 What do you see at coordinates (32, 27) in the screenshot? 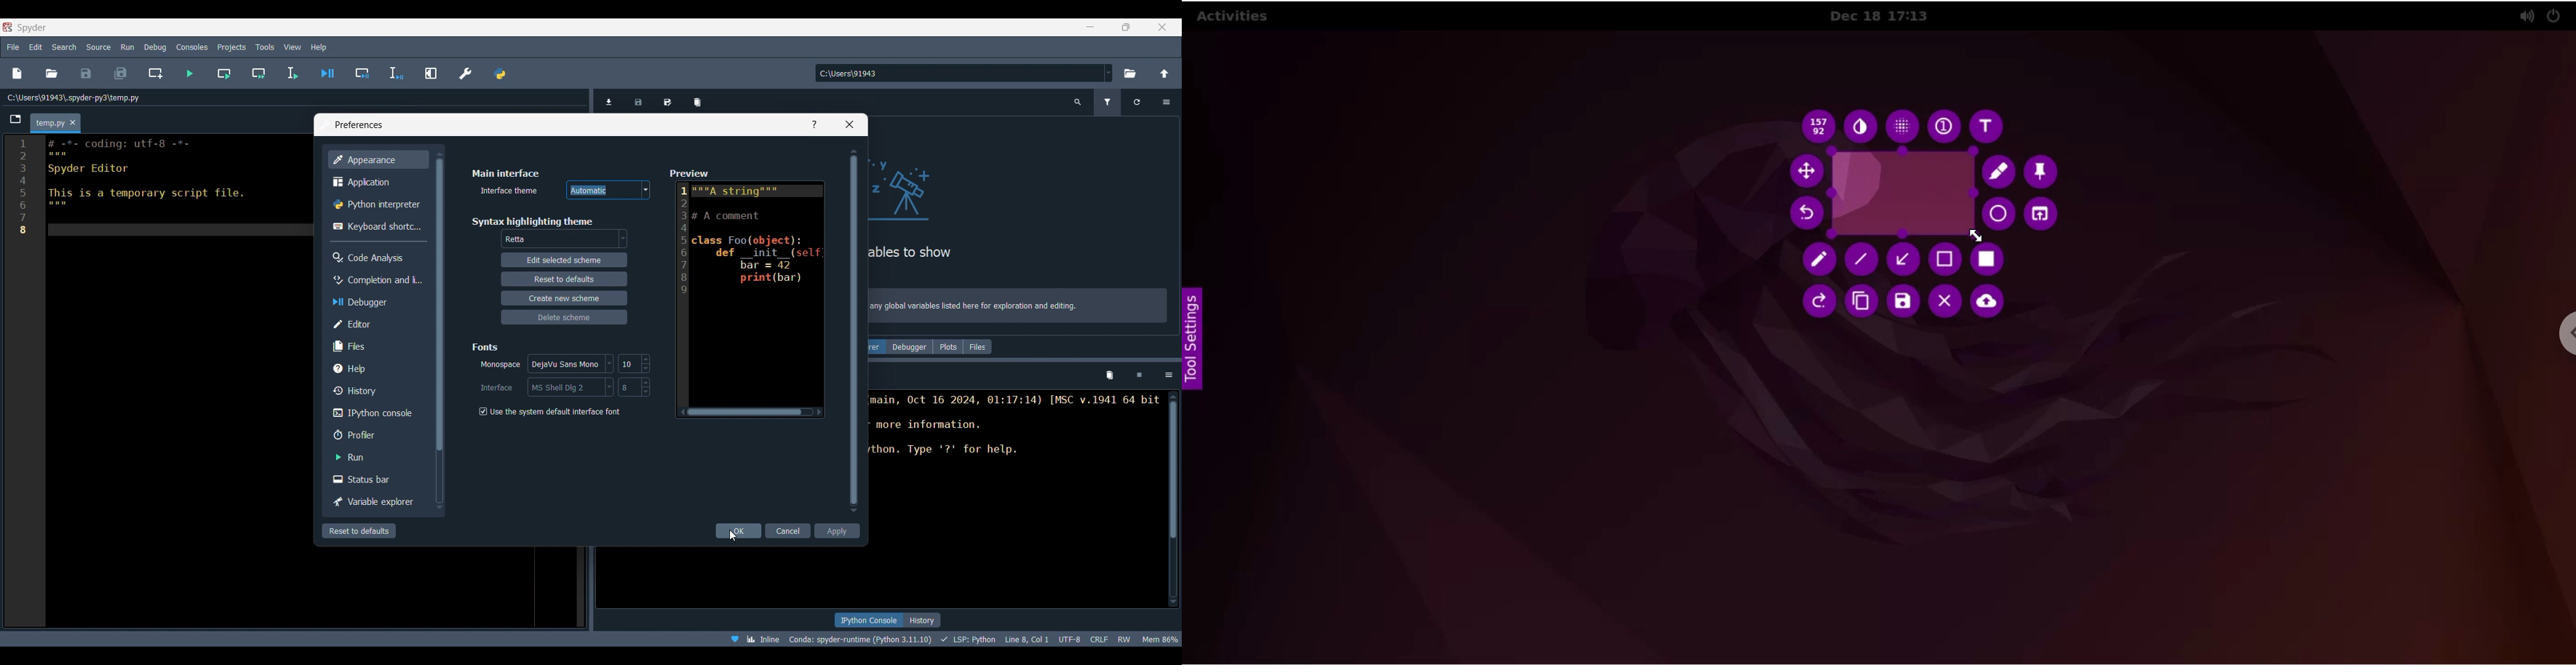
I see `Software name` at bounding box center [32, 27].